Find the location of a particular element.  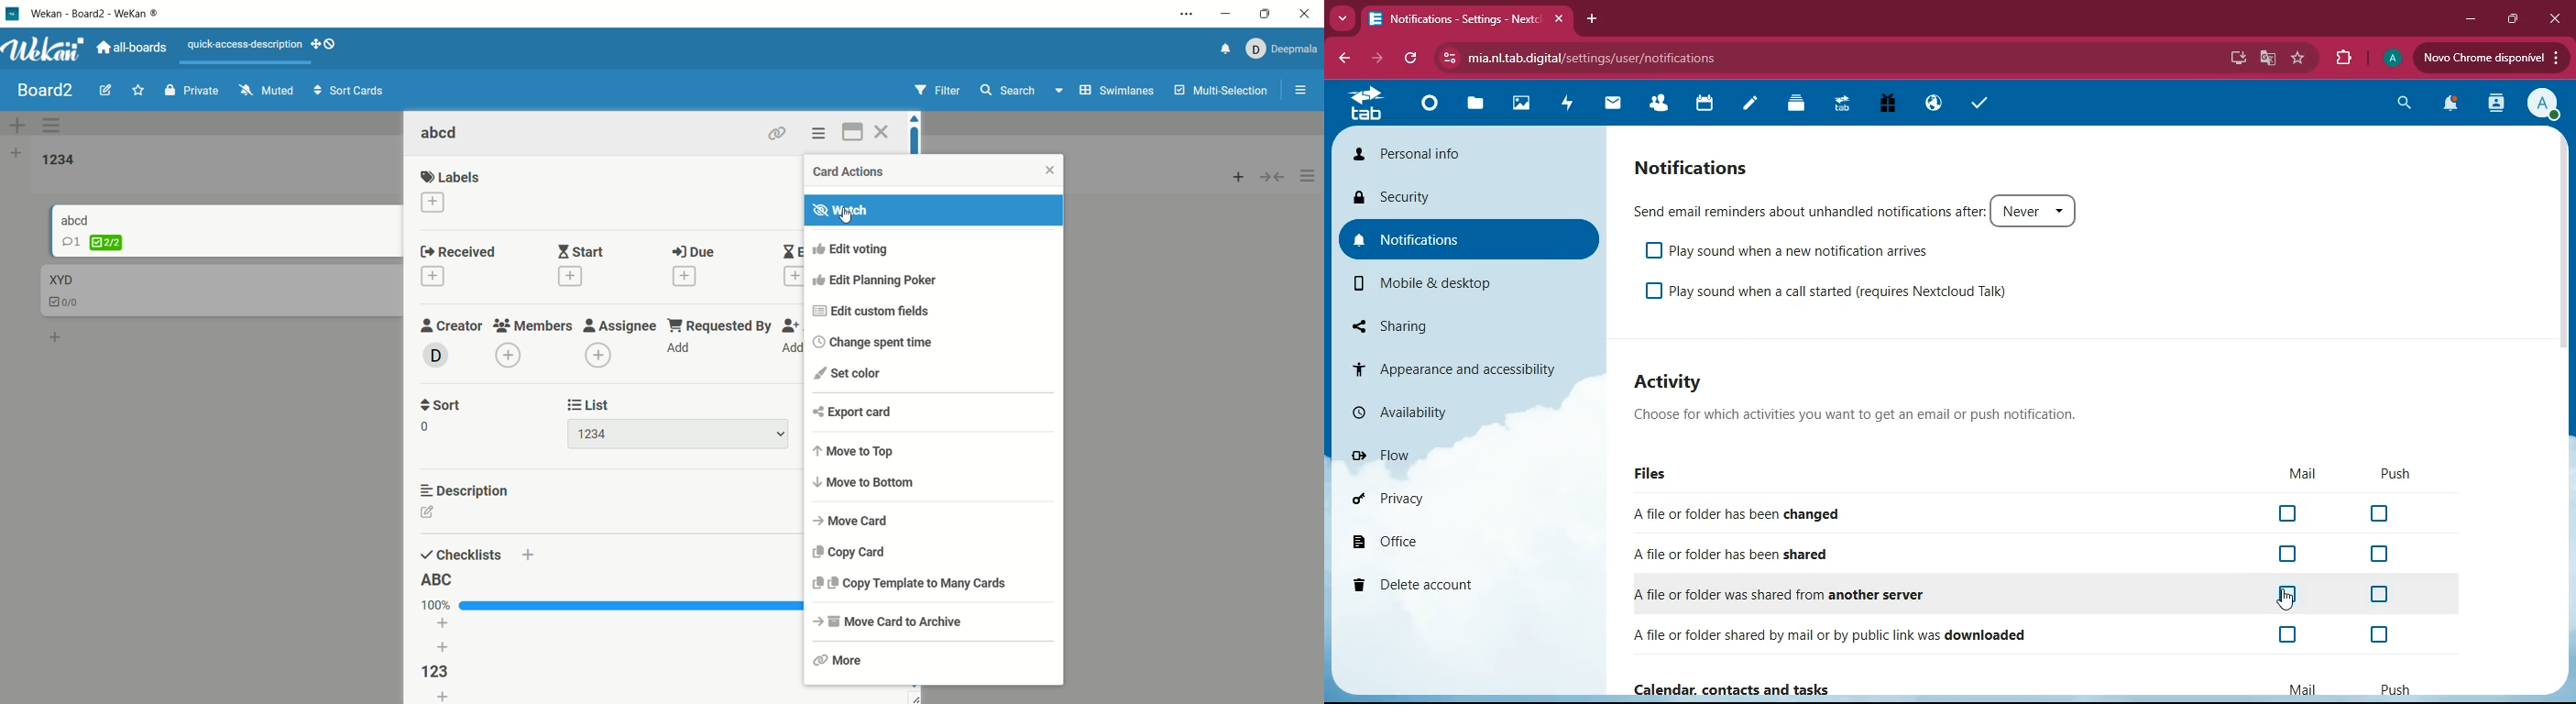

move to bottom is located at coordinates (932, 483).